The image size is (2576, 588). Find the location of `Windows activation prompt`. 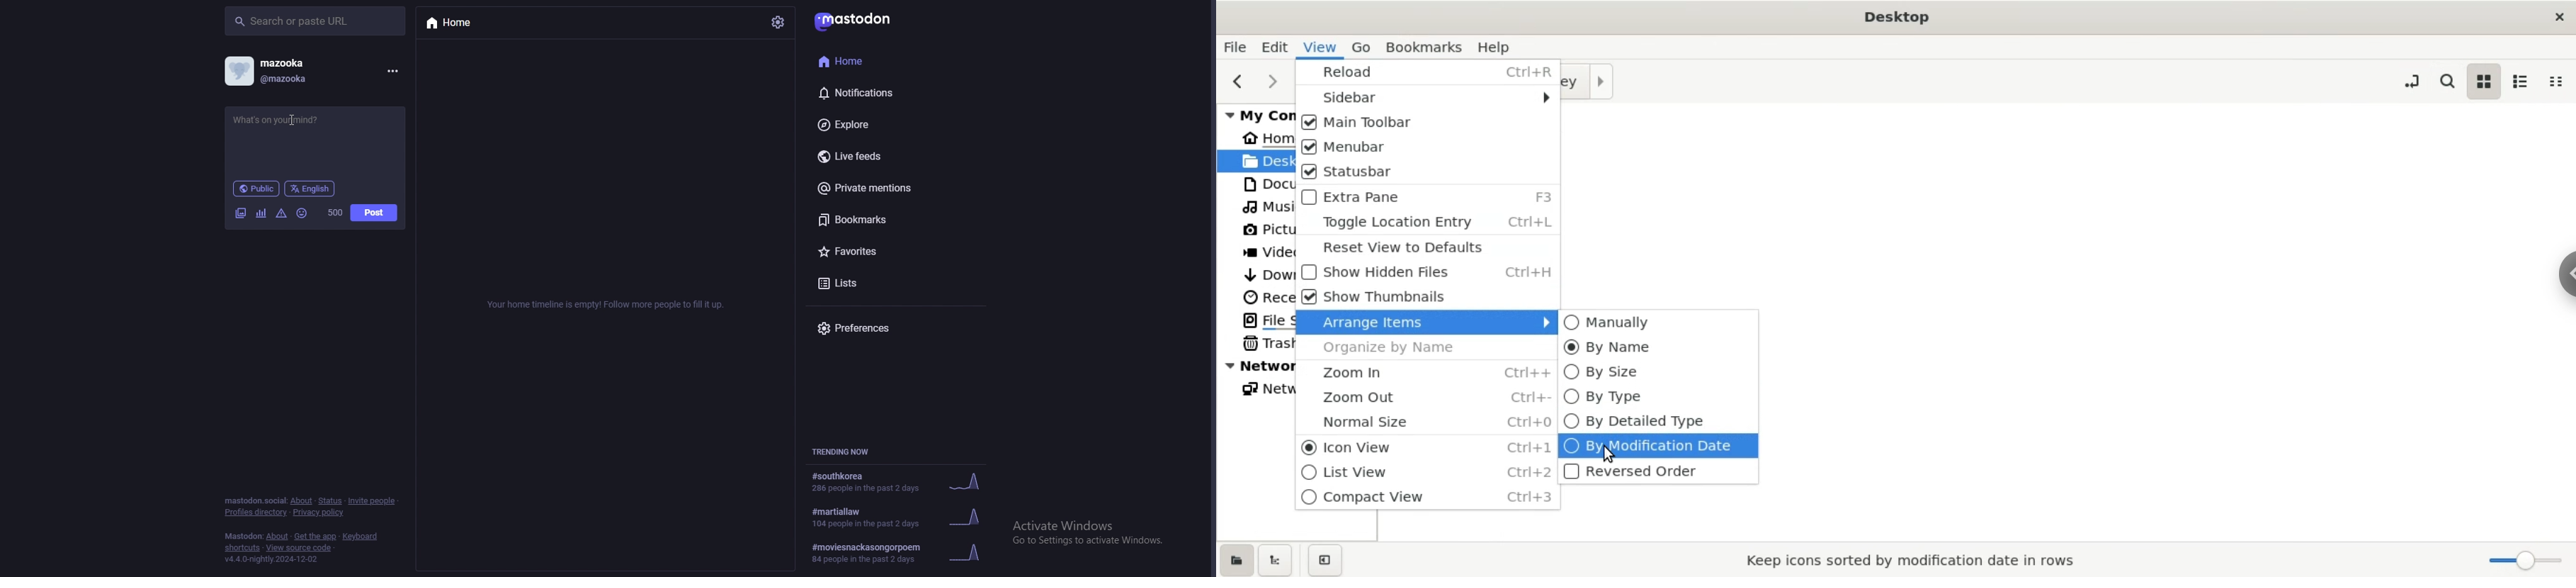

Windows activation prompt is located at coordinates (1088, 531).